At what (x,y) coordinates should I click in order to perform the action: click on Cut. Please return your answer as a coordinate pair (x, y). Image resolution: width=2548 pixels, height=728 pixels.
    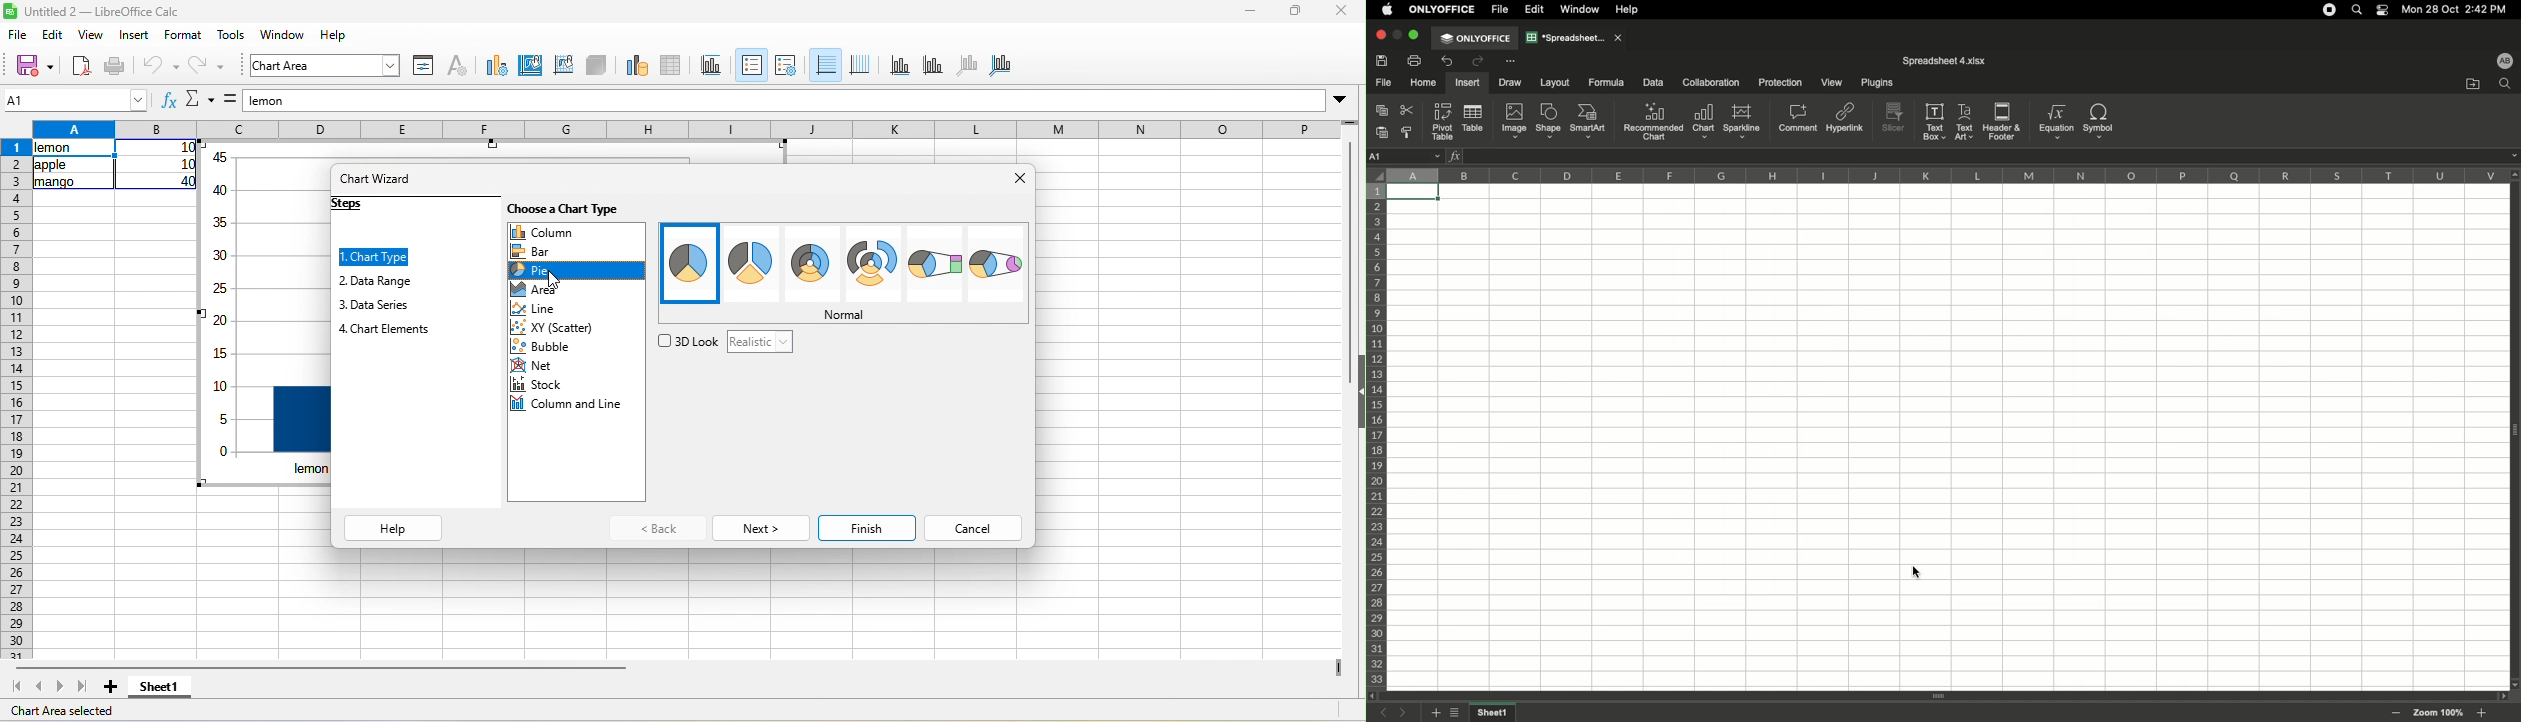
    Looking at the image, I should click on (1409, 110).